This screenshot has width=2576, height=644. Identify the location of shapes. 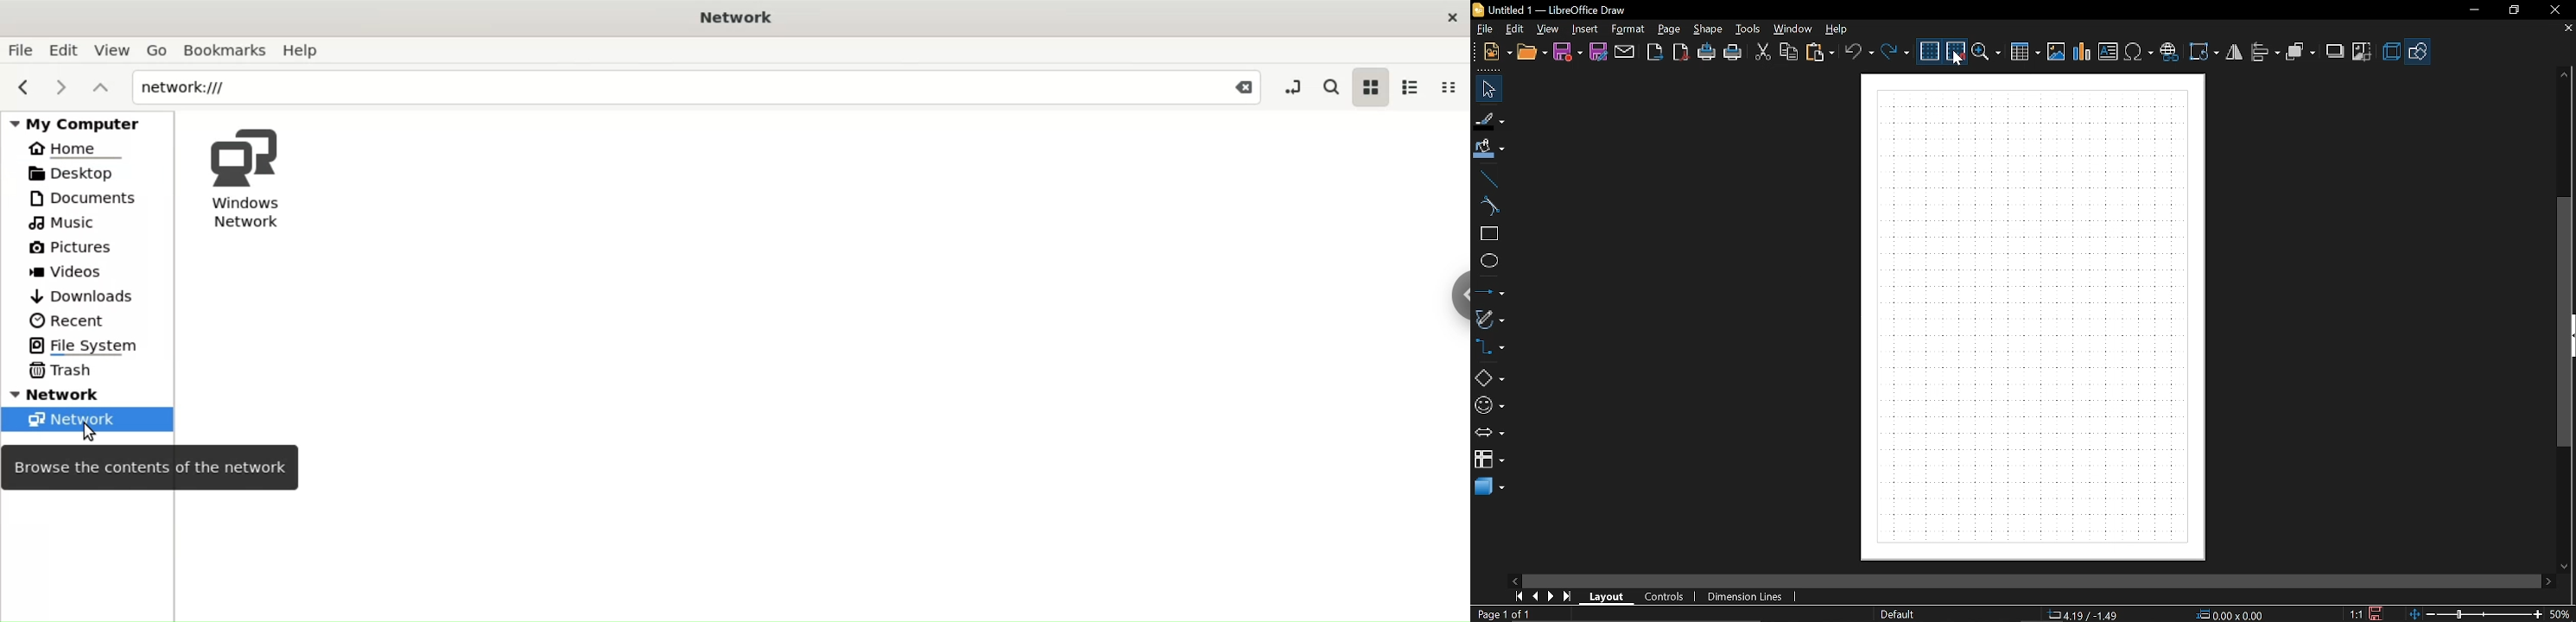
(1488, 379).